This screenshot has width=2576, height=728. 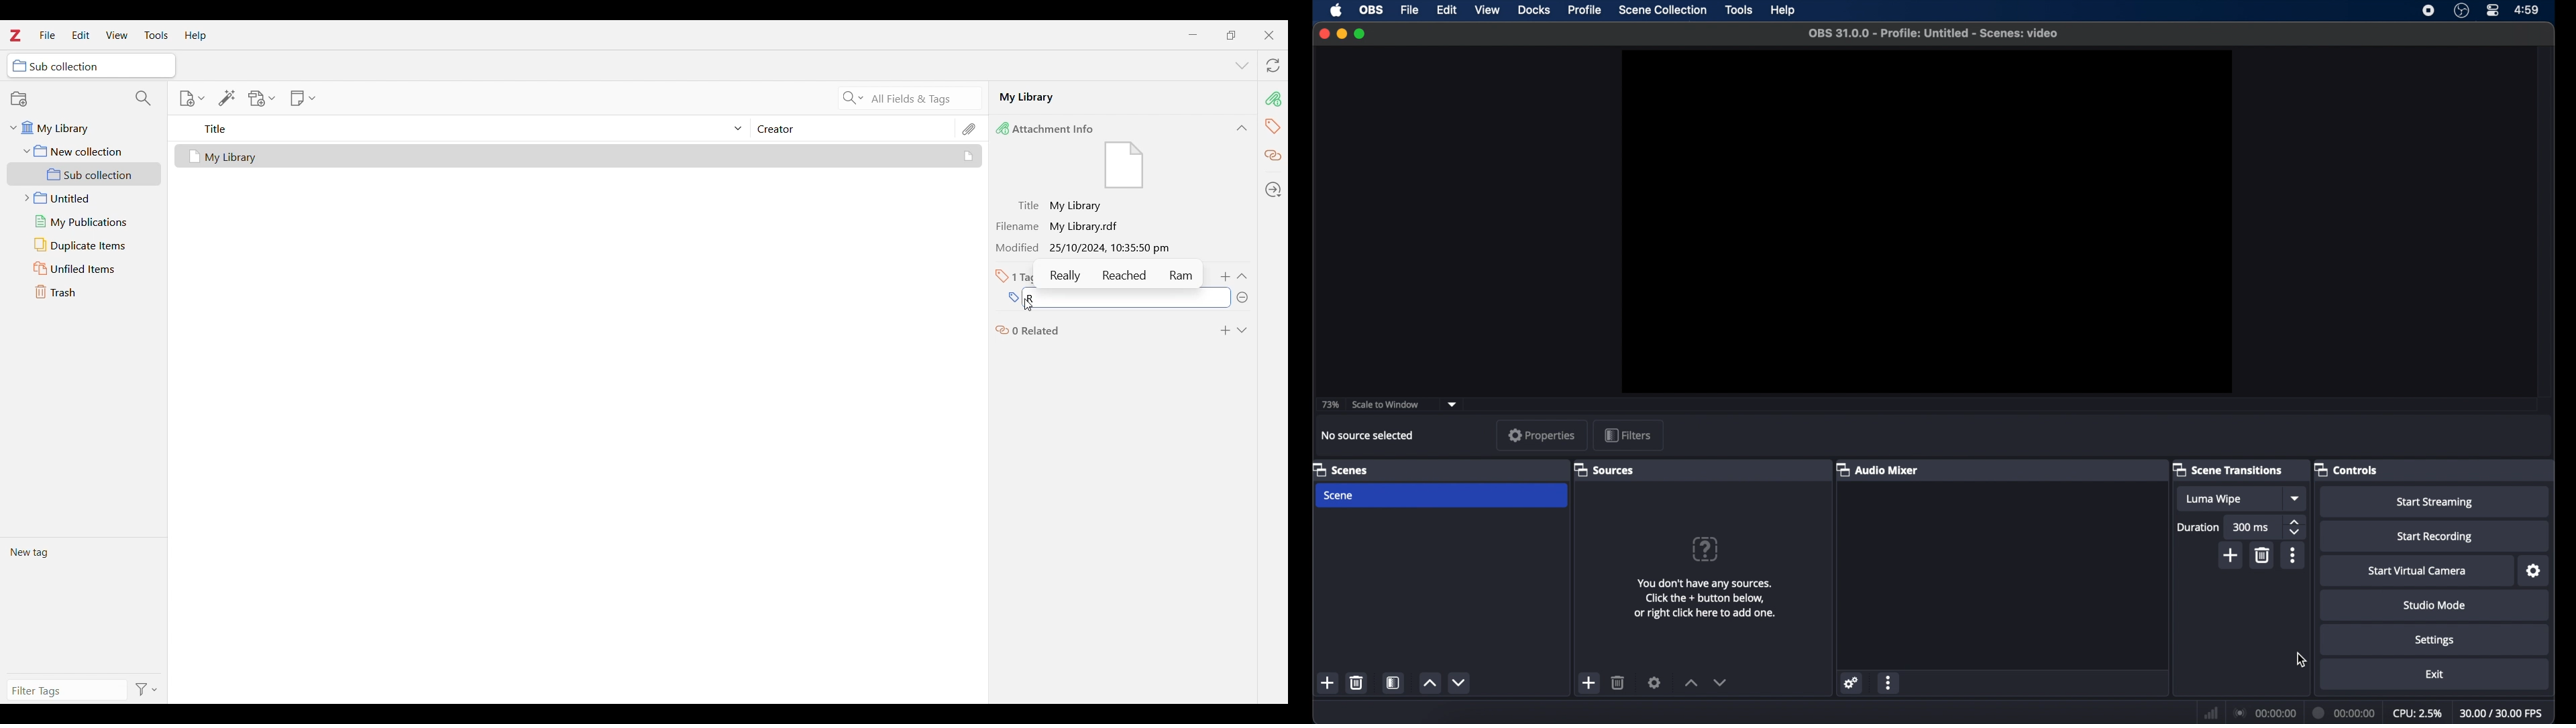 What do you see at coordinates (1342, 471) in the screenshot?
I see `scenes` at bounding box center [1342, 471].